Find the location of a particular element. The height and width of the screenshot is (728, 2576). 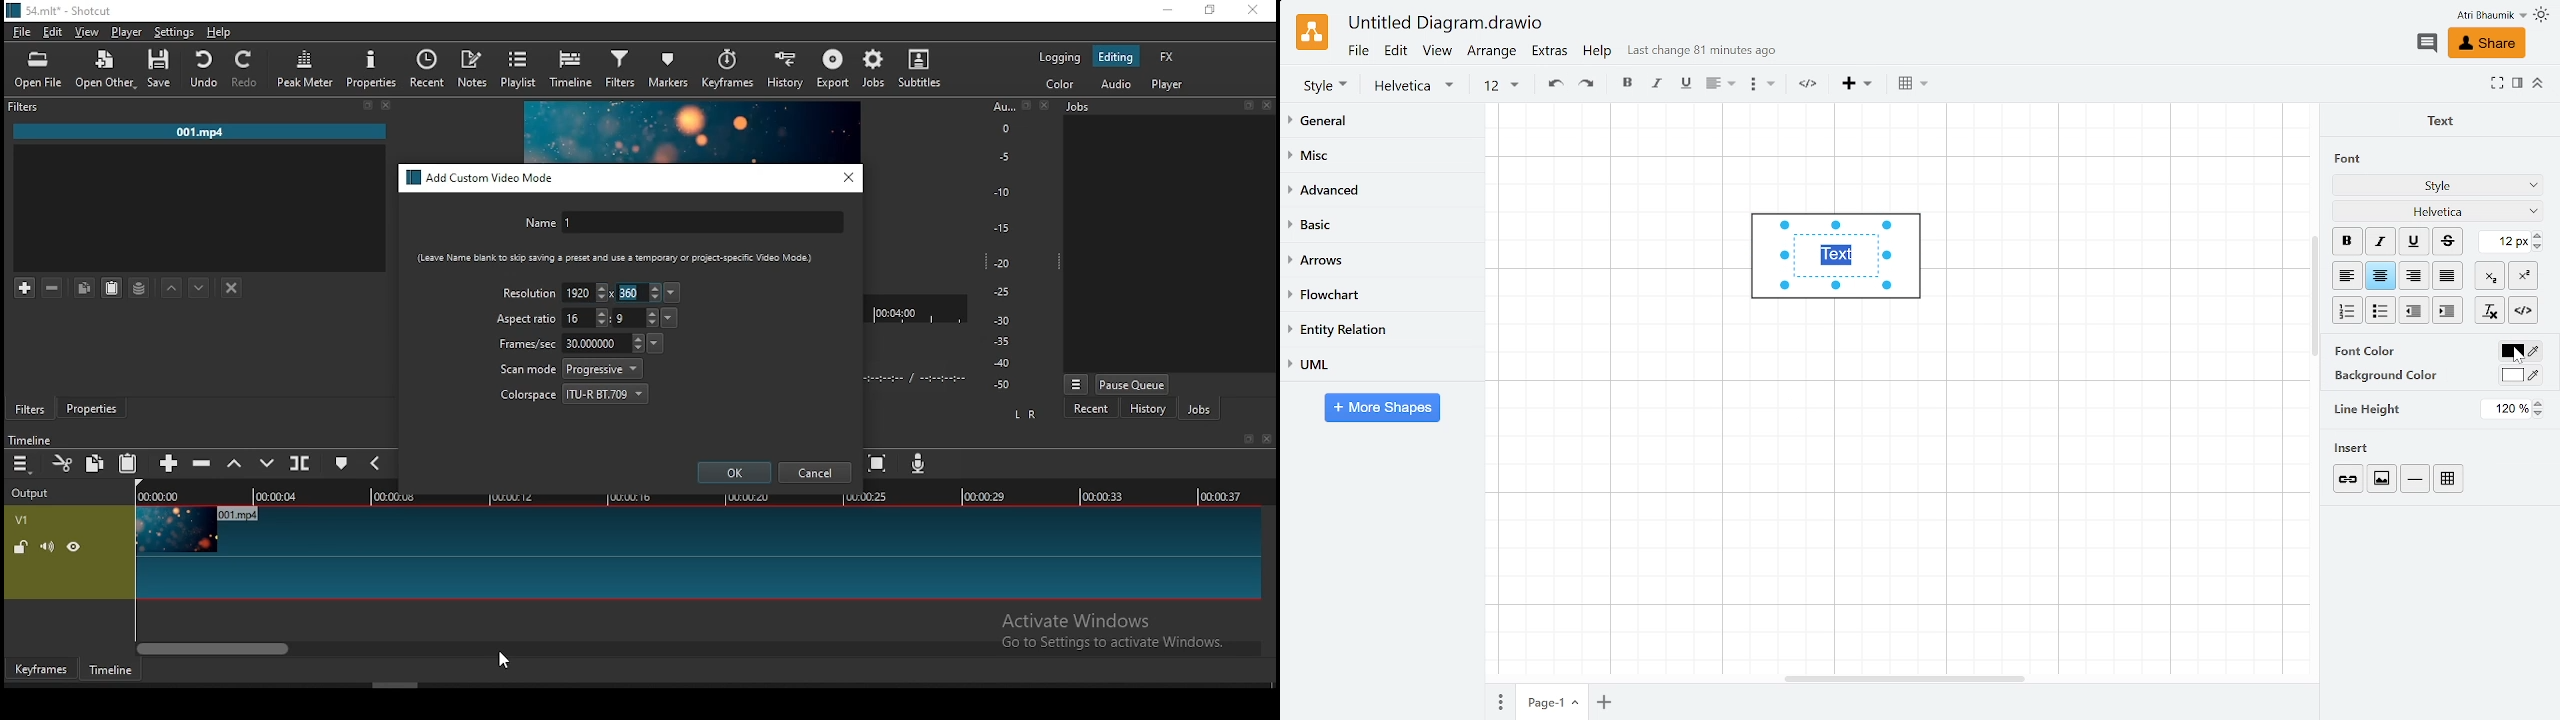

Increase indent is located at coordinates (2415, 309).